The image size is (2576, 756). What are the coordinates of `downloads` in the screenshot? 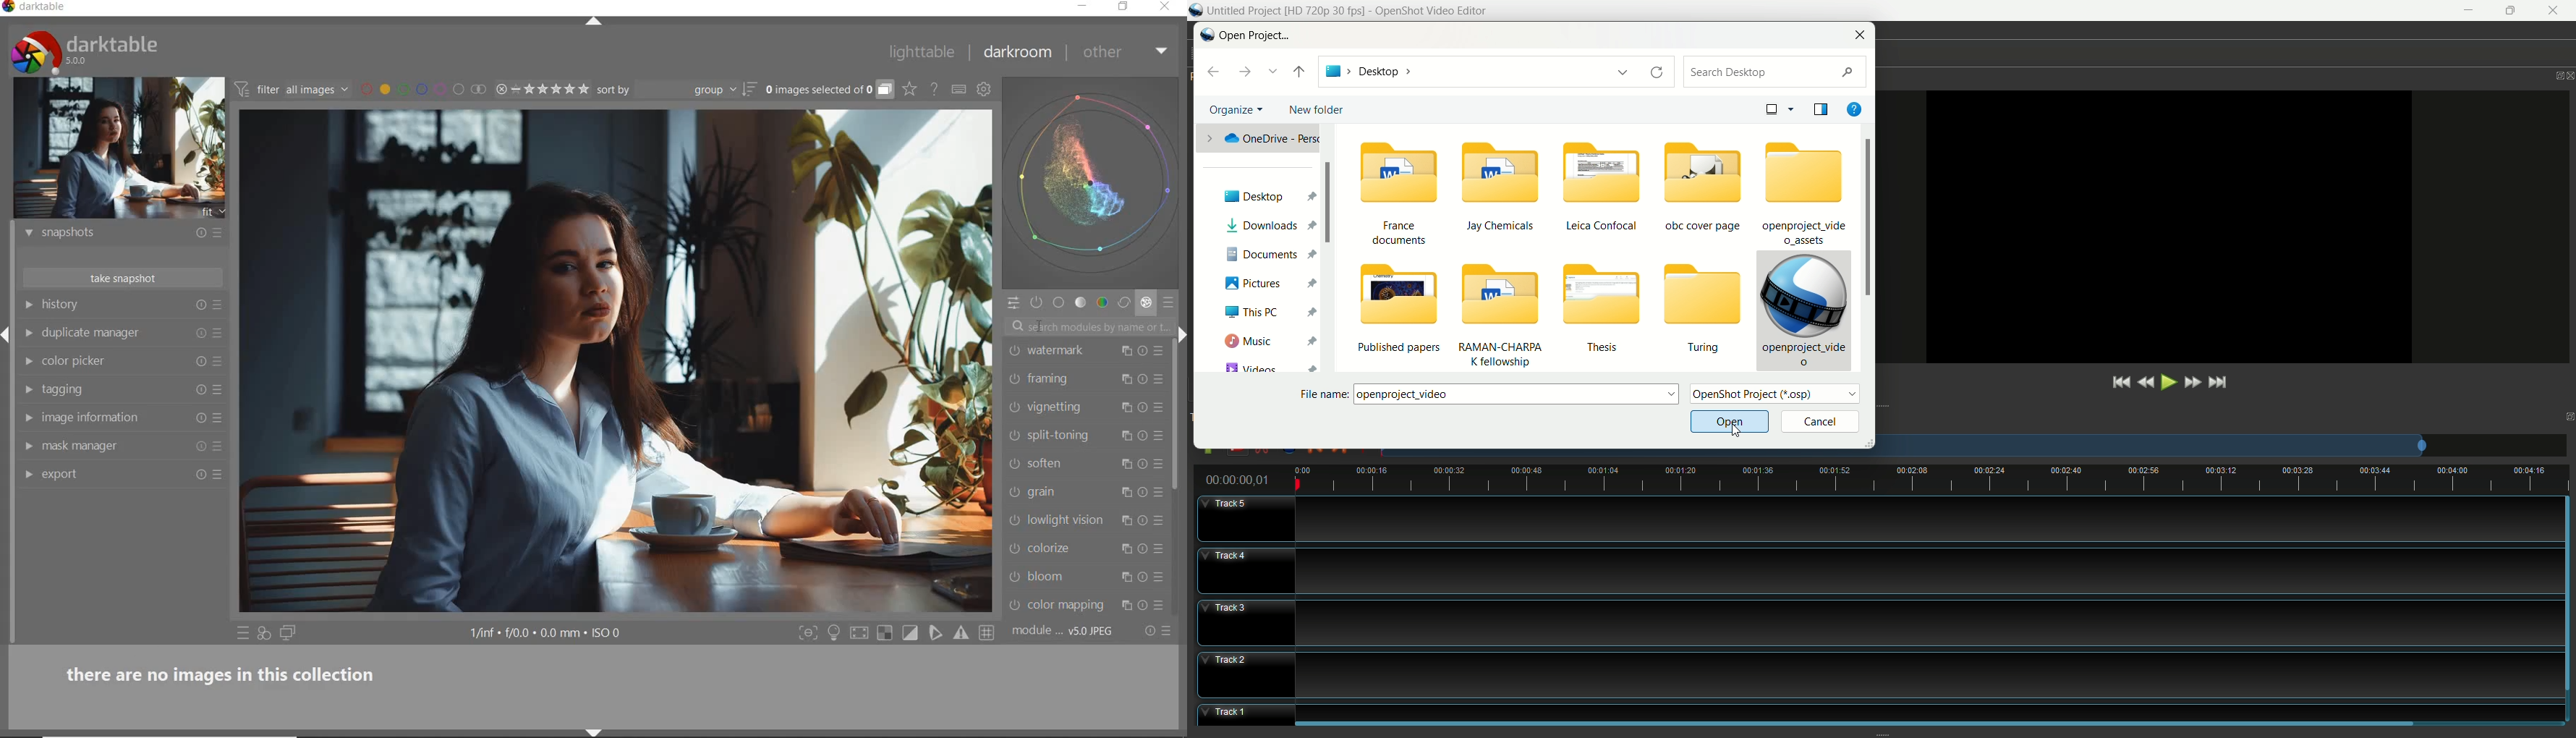 It's located at (1270, 226).